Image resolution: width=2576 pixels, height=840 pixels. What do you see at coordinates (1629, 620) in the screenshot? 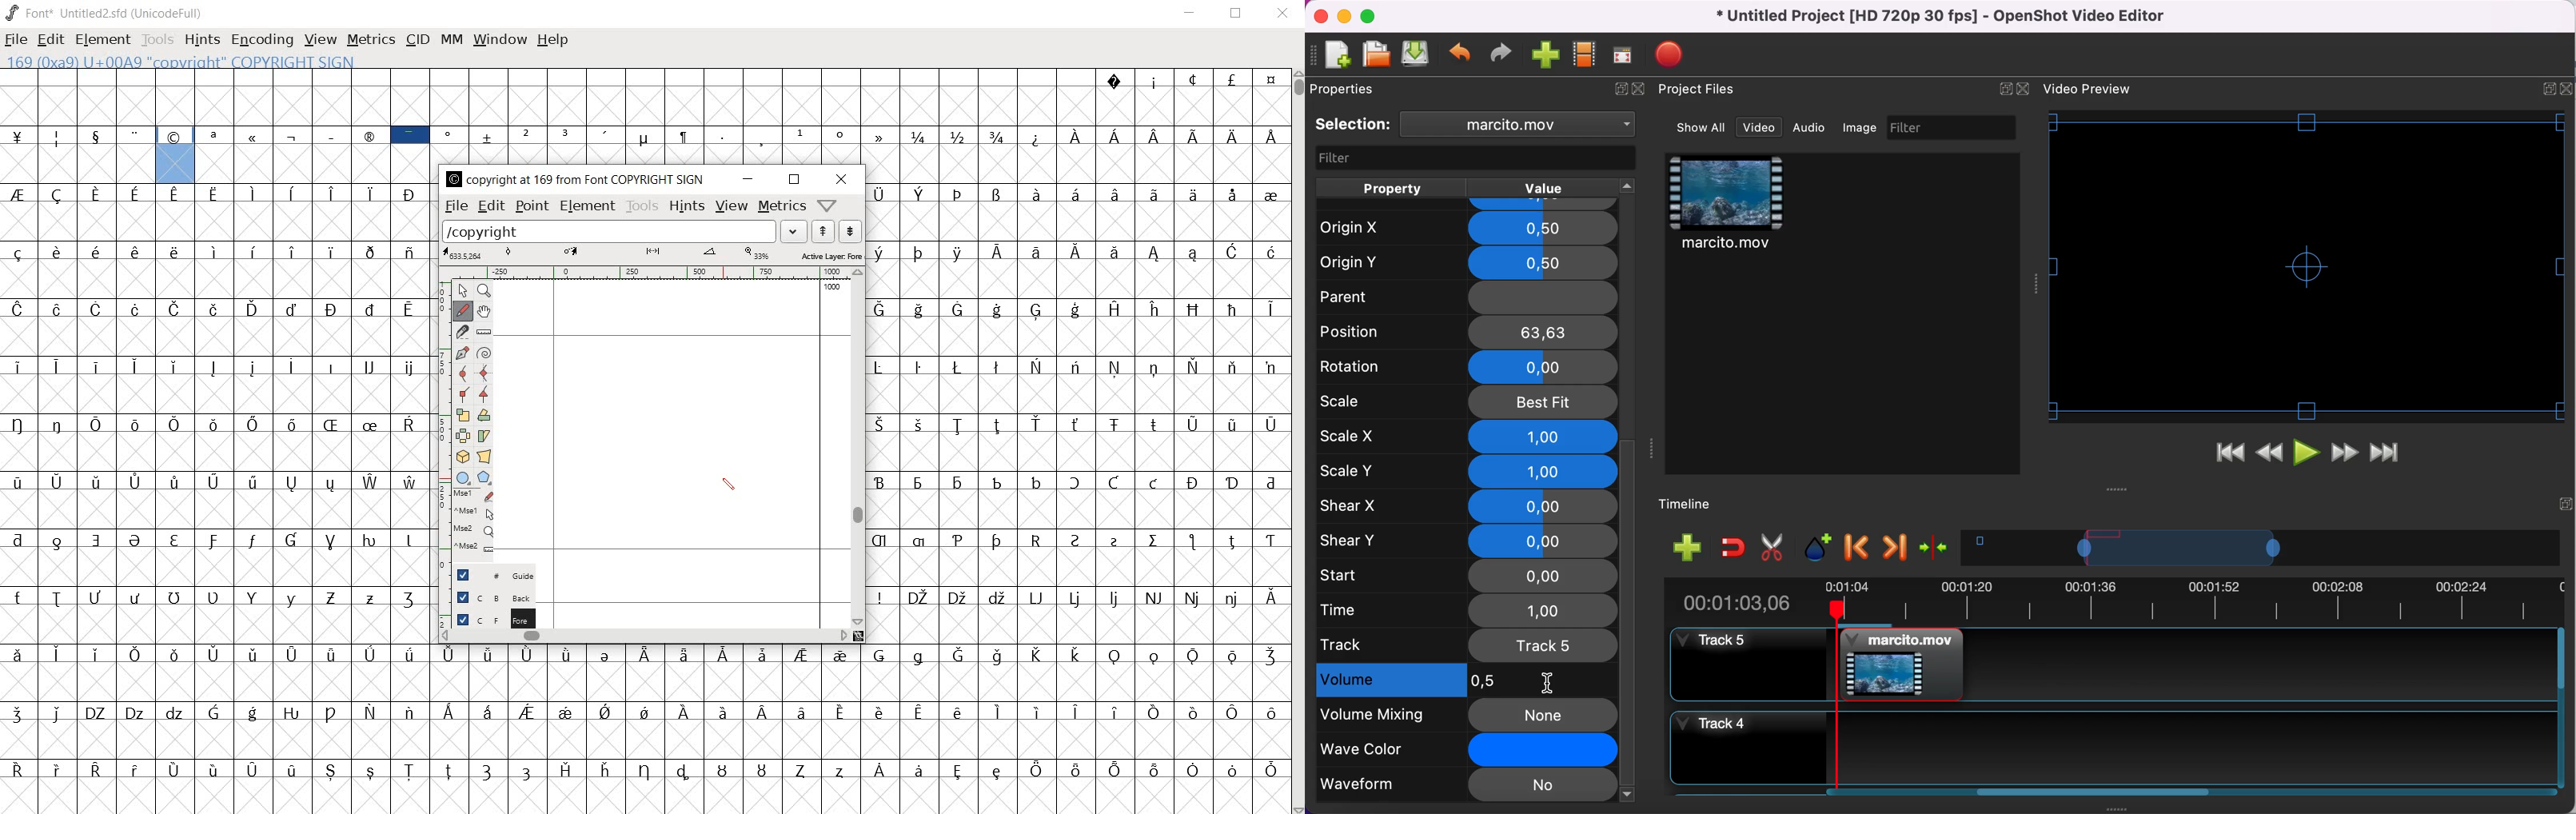
I see `vertical scroll bar` at bounding box center [1629, 620].